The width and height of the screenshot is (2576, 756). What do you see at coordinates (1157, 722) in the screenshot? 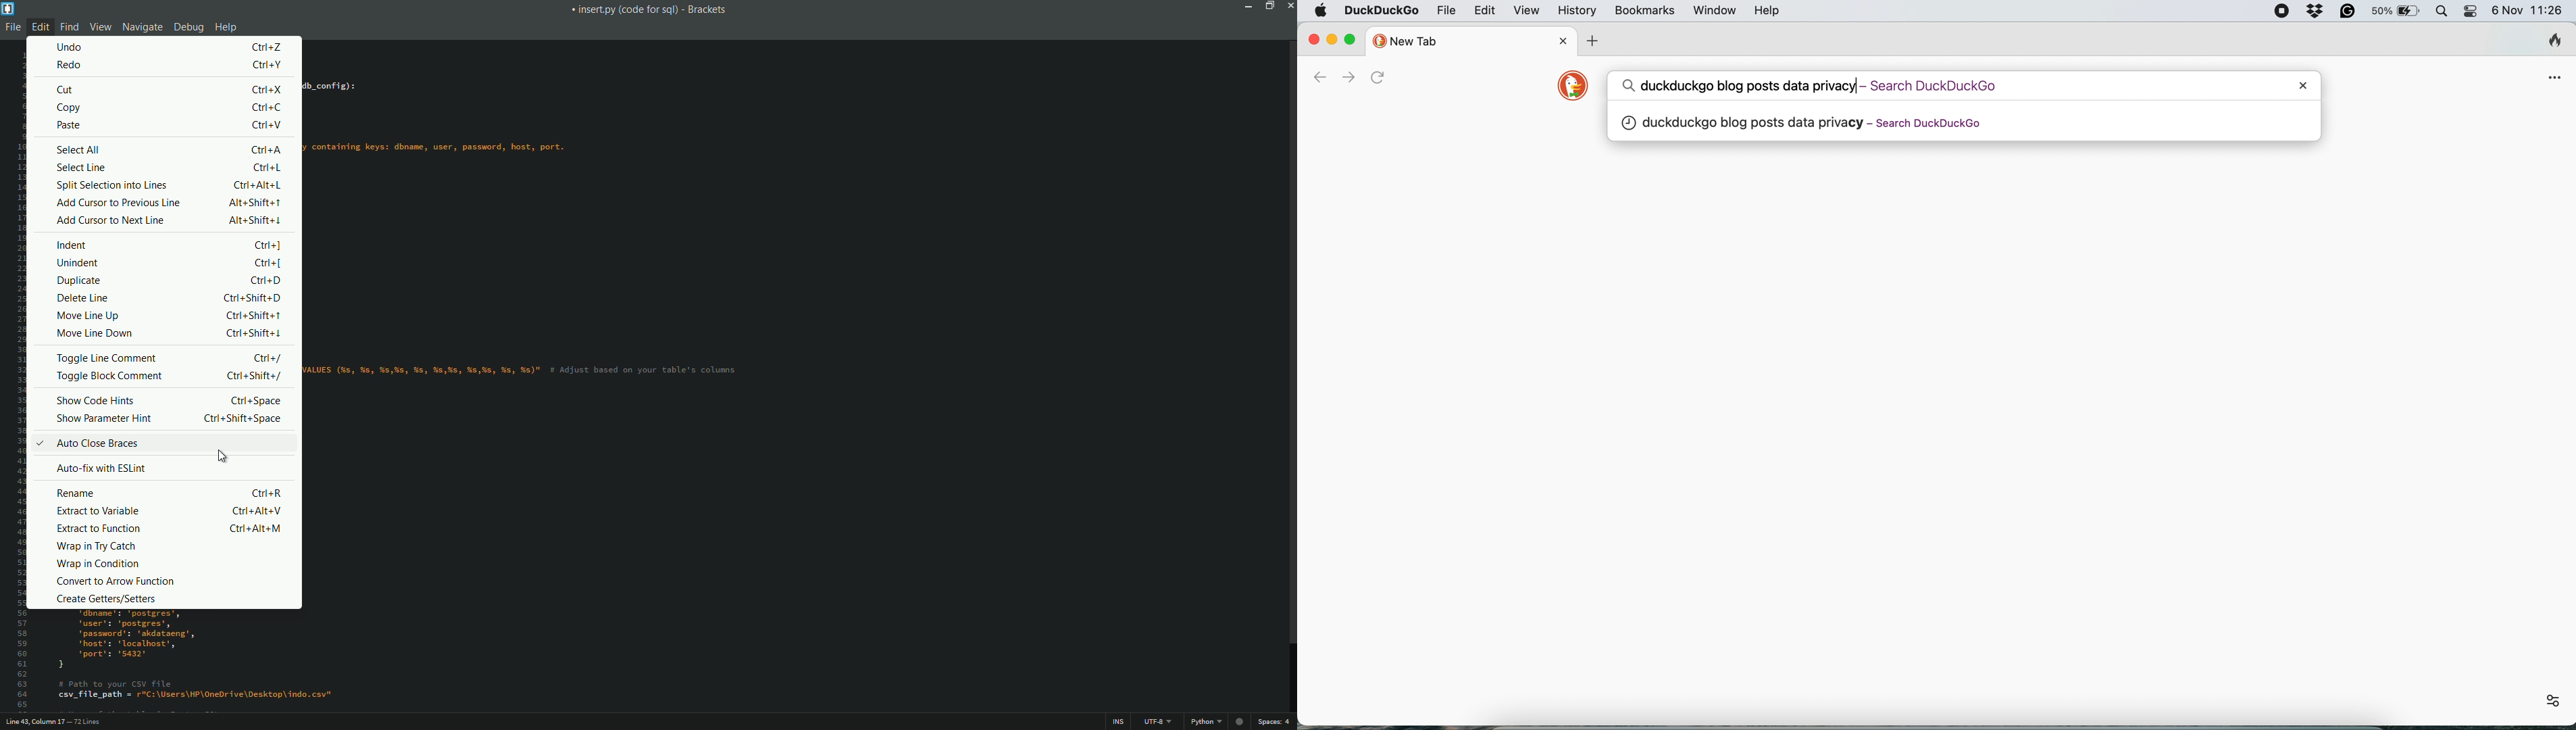
I see `file encoding` at bounding box center [1157, 722].